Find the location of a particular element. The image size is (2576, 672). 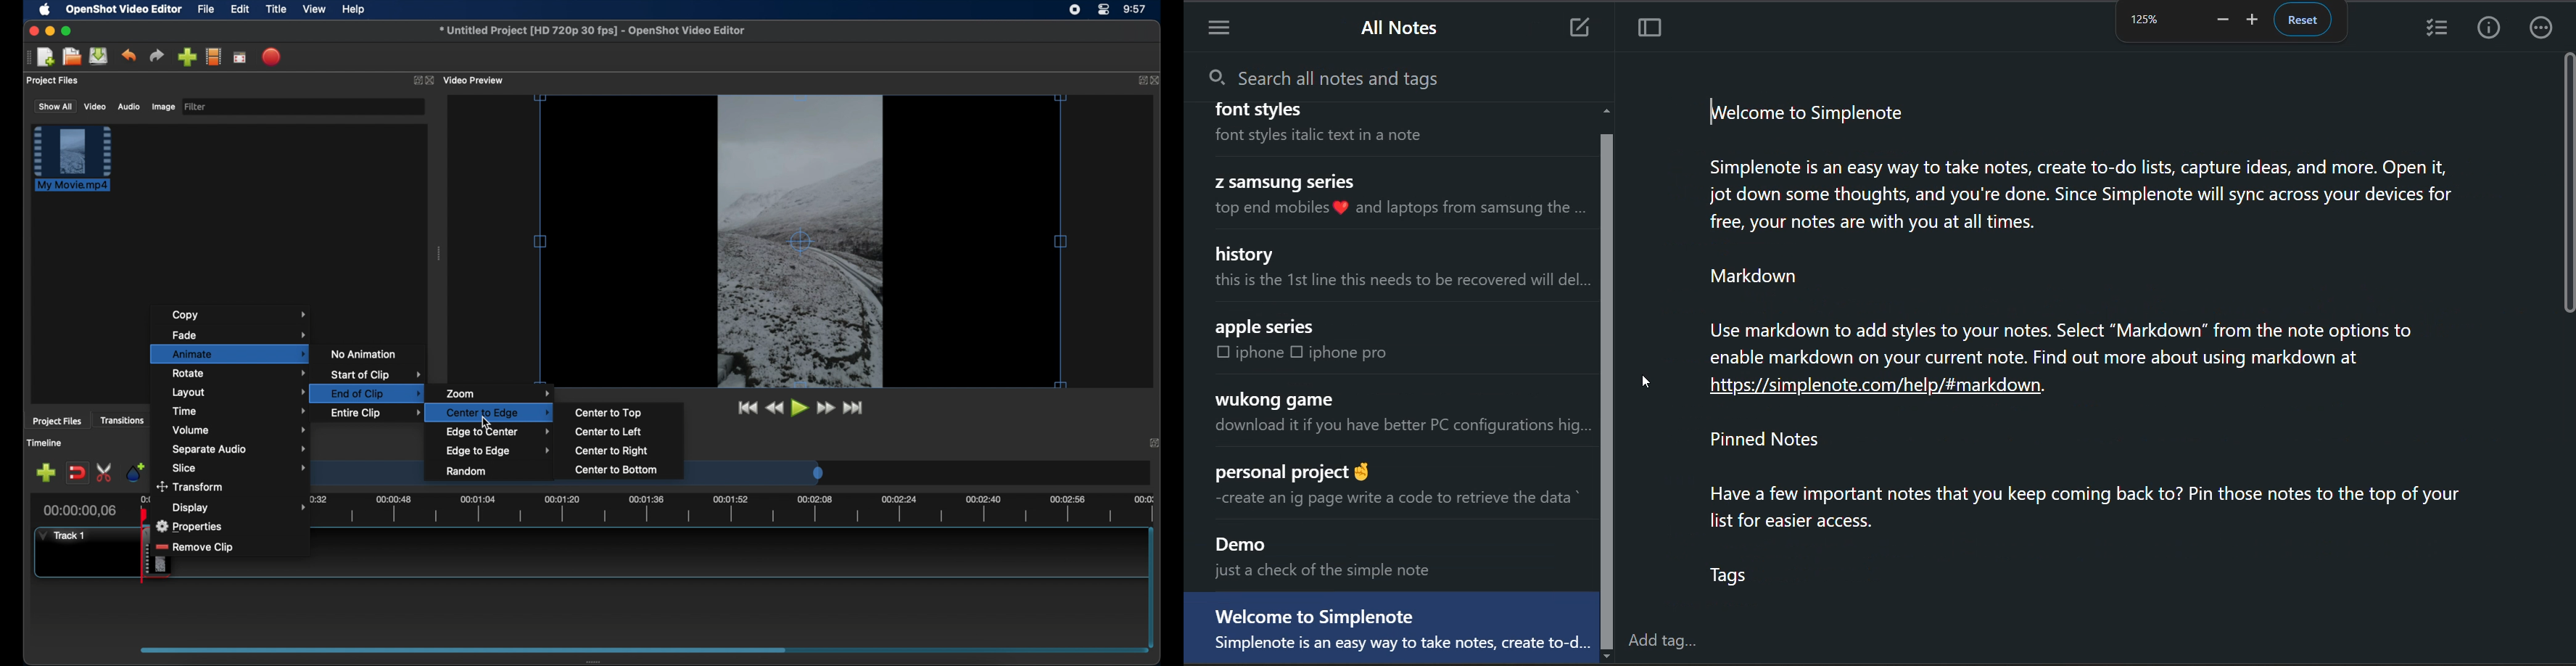

file is located at coordinates (207, 10).